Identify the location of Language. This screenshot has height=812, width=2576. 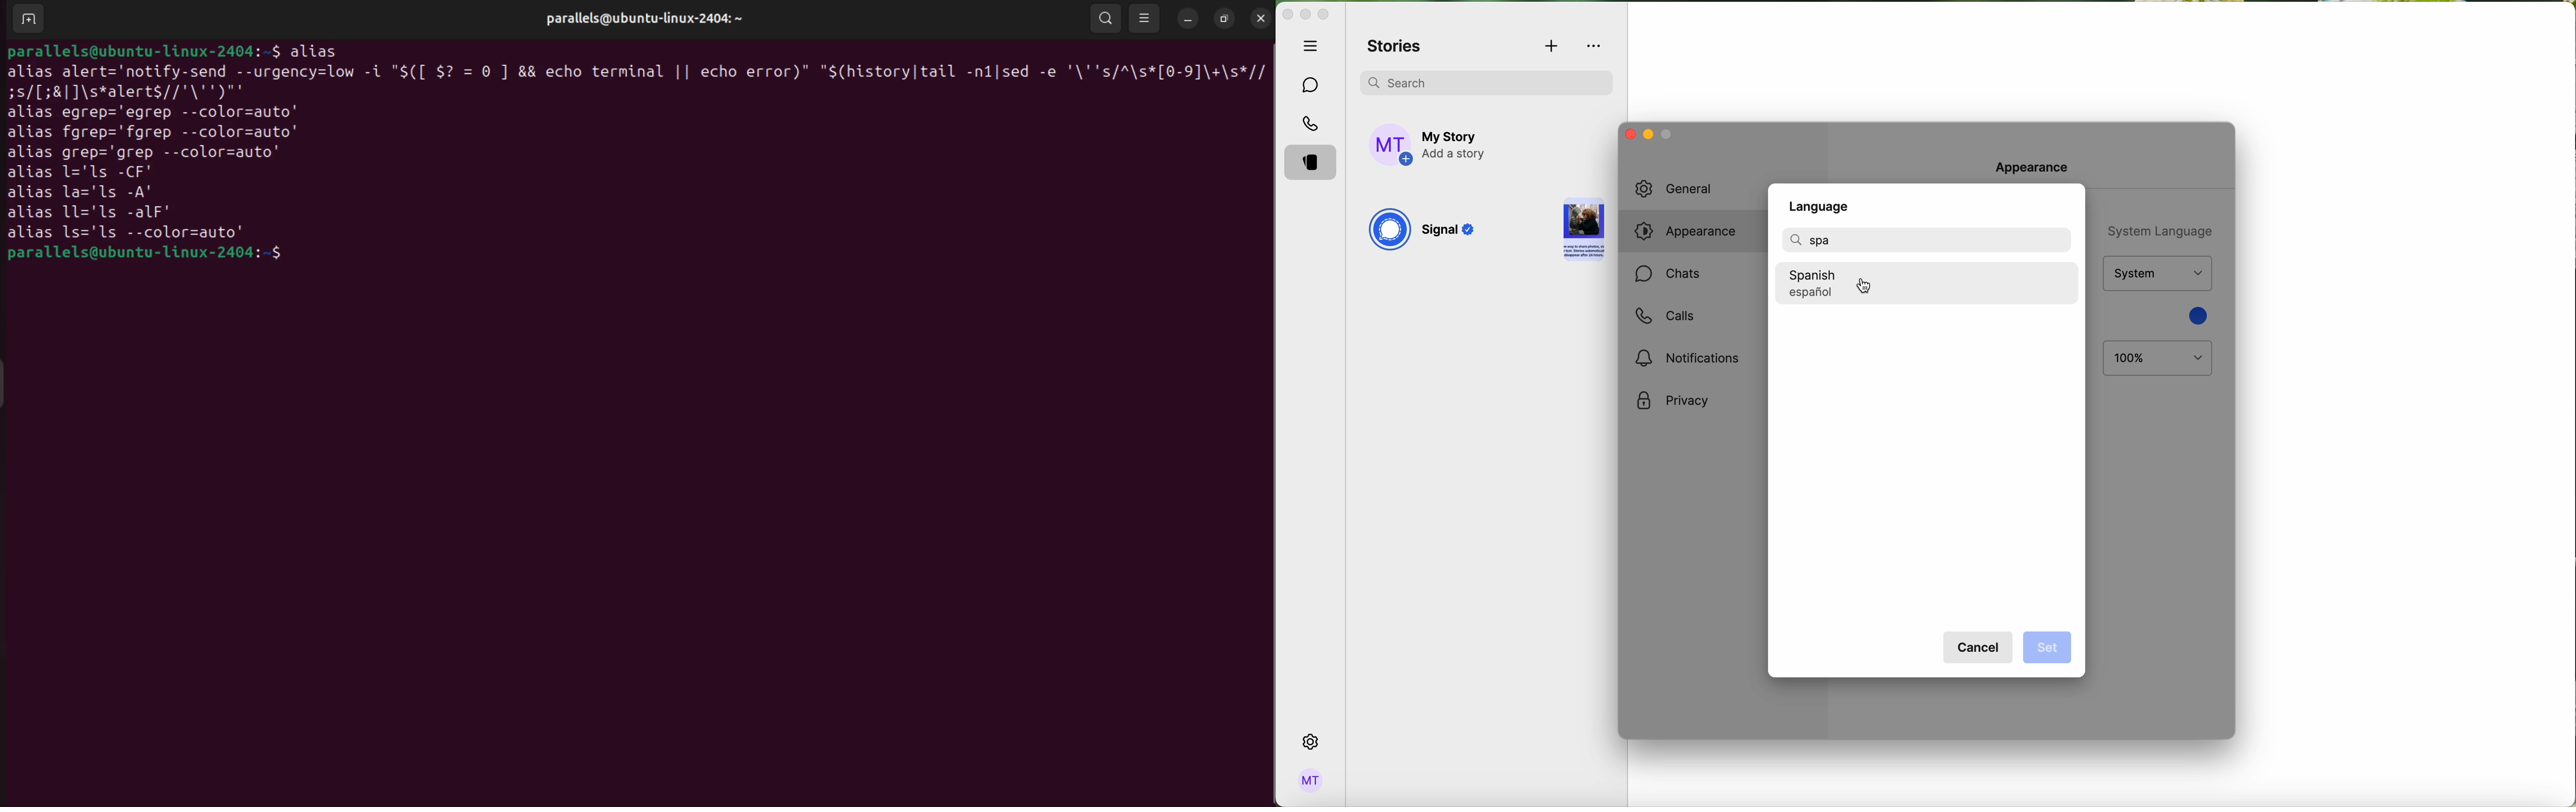
(1822, 202).